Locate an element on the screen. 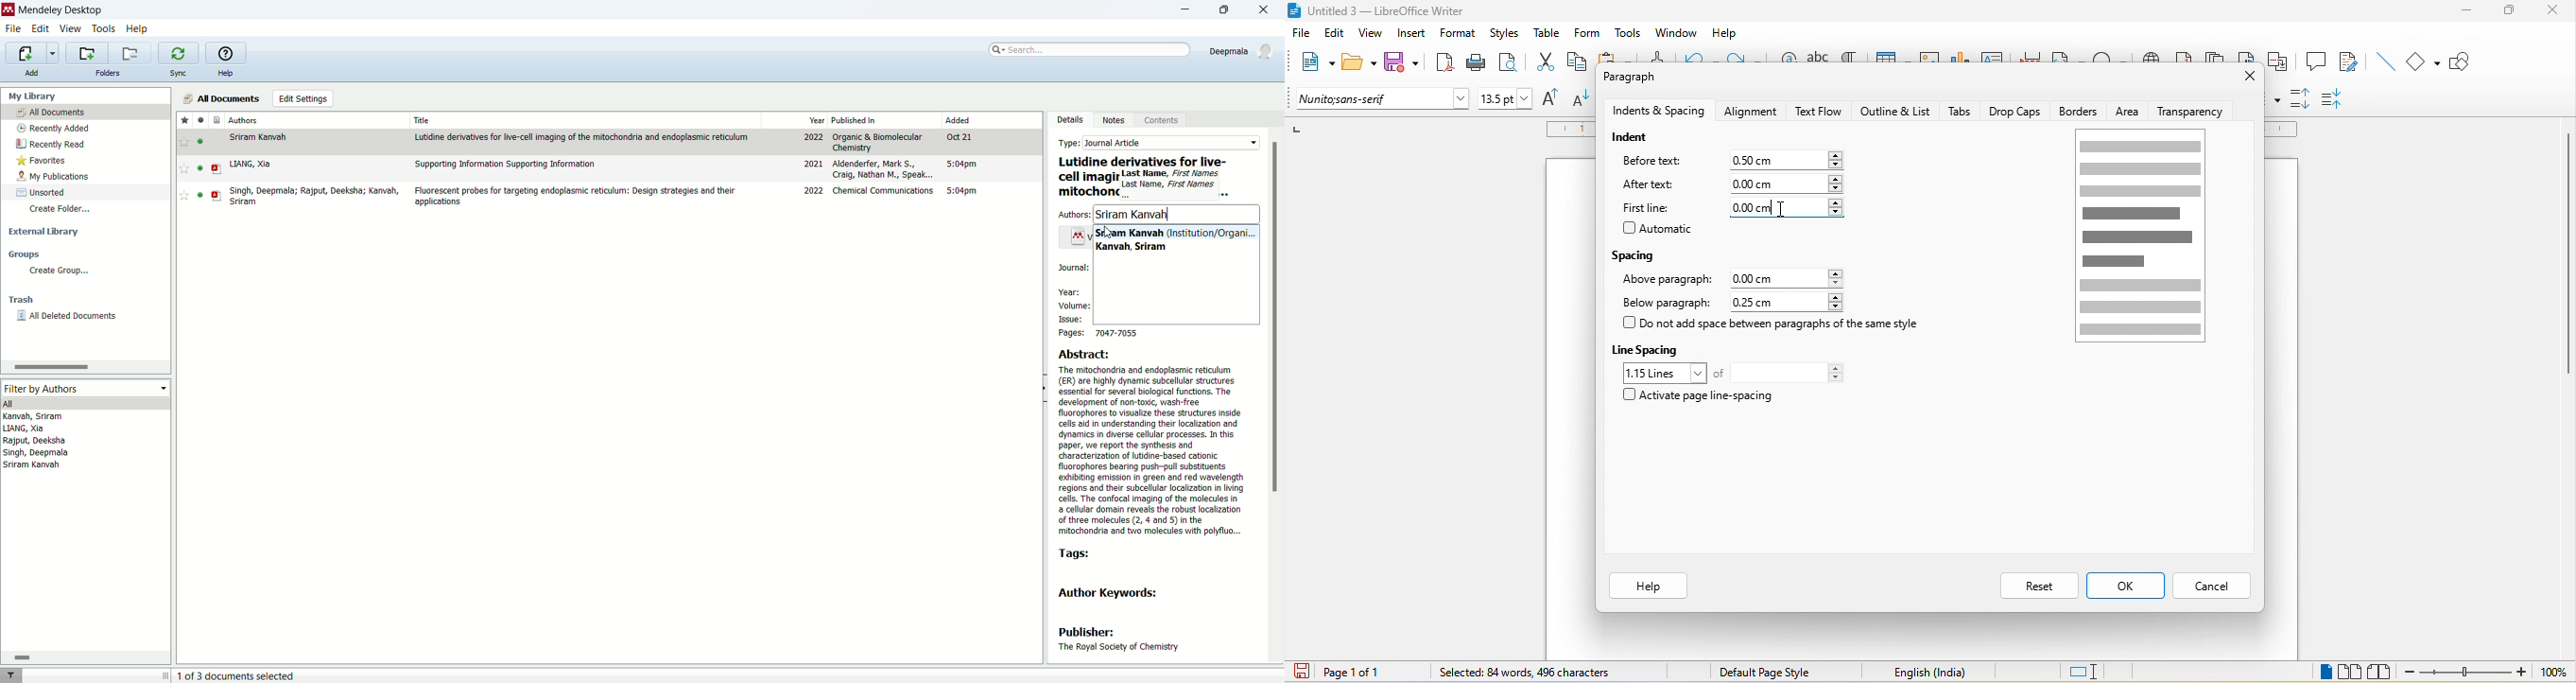 The height and width of the screenshot is (700, 2576). 1.15 loines is located at coordinates (1664, 372).